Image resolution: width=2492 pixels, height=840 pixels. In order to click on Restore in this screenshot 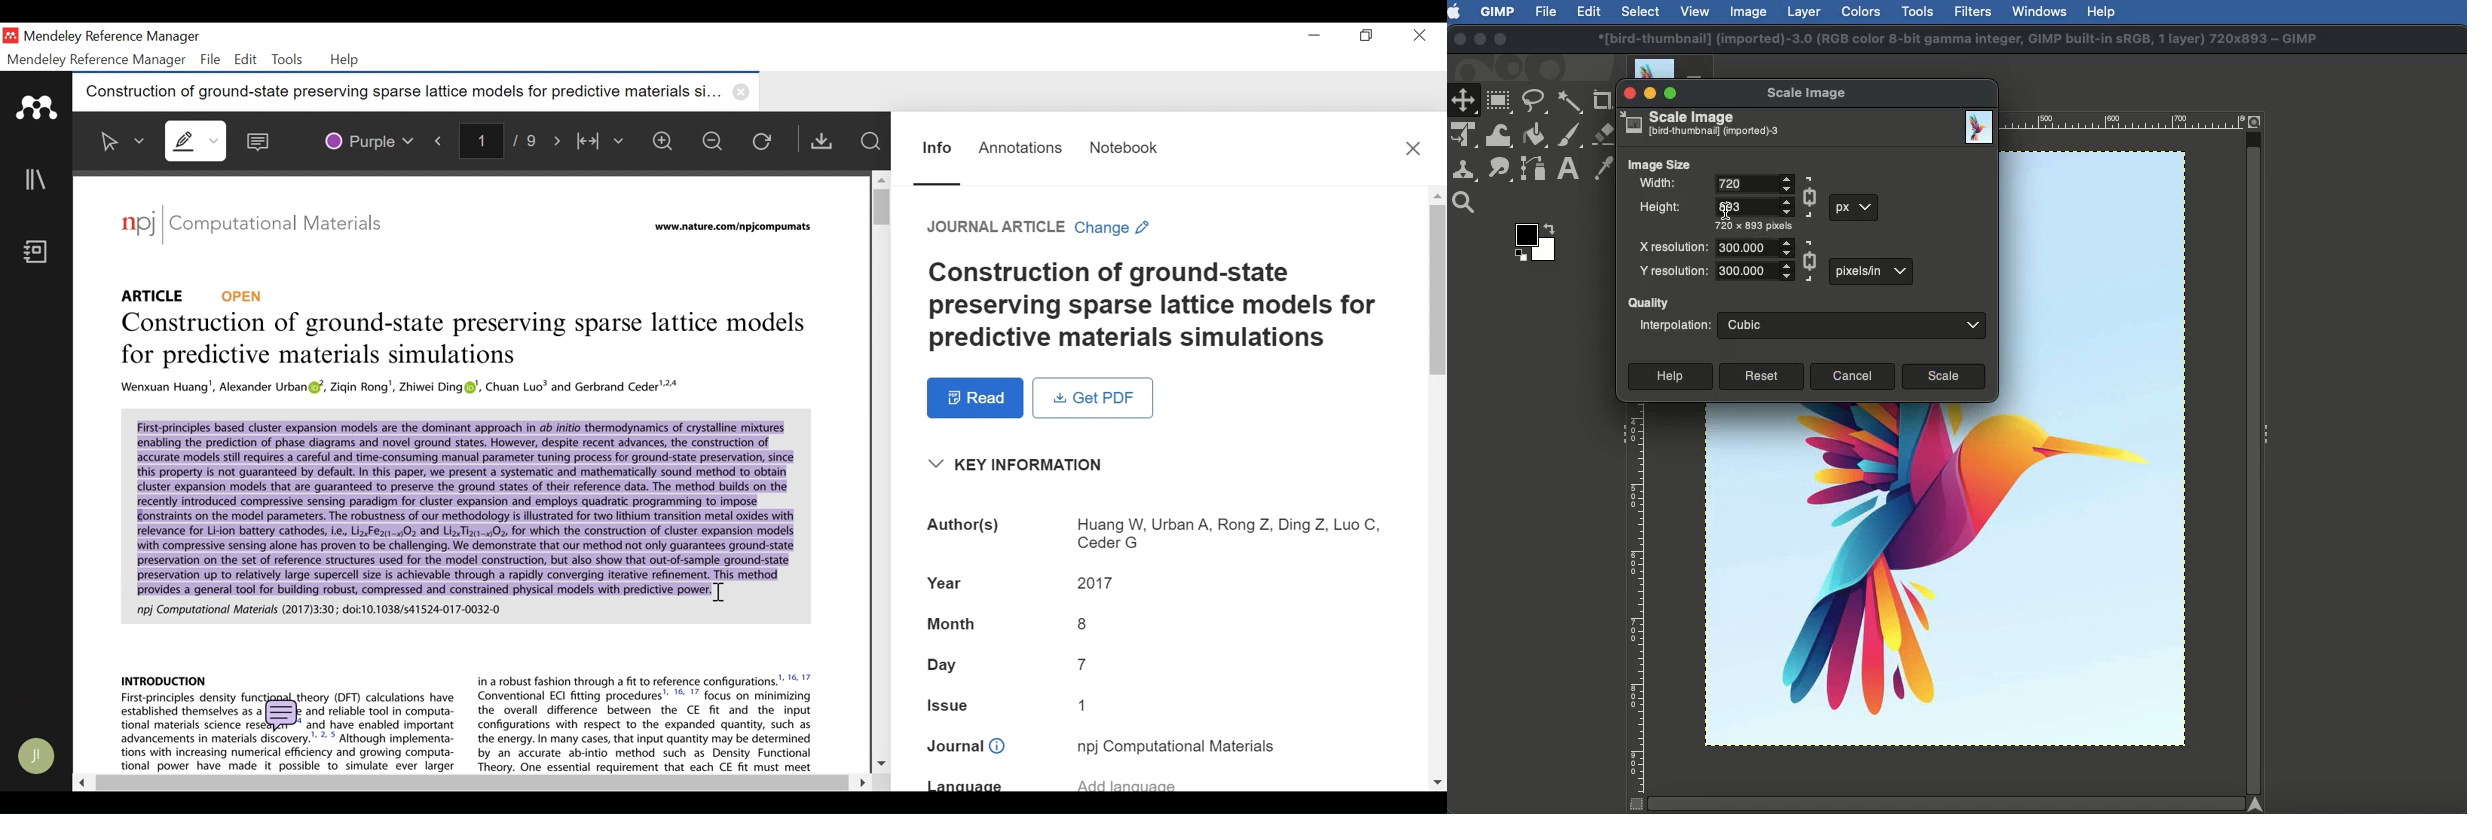, I will do `click(1368, 35)`.